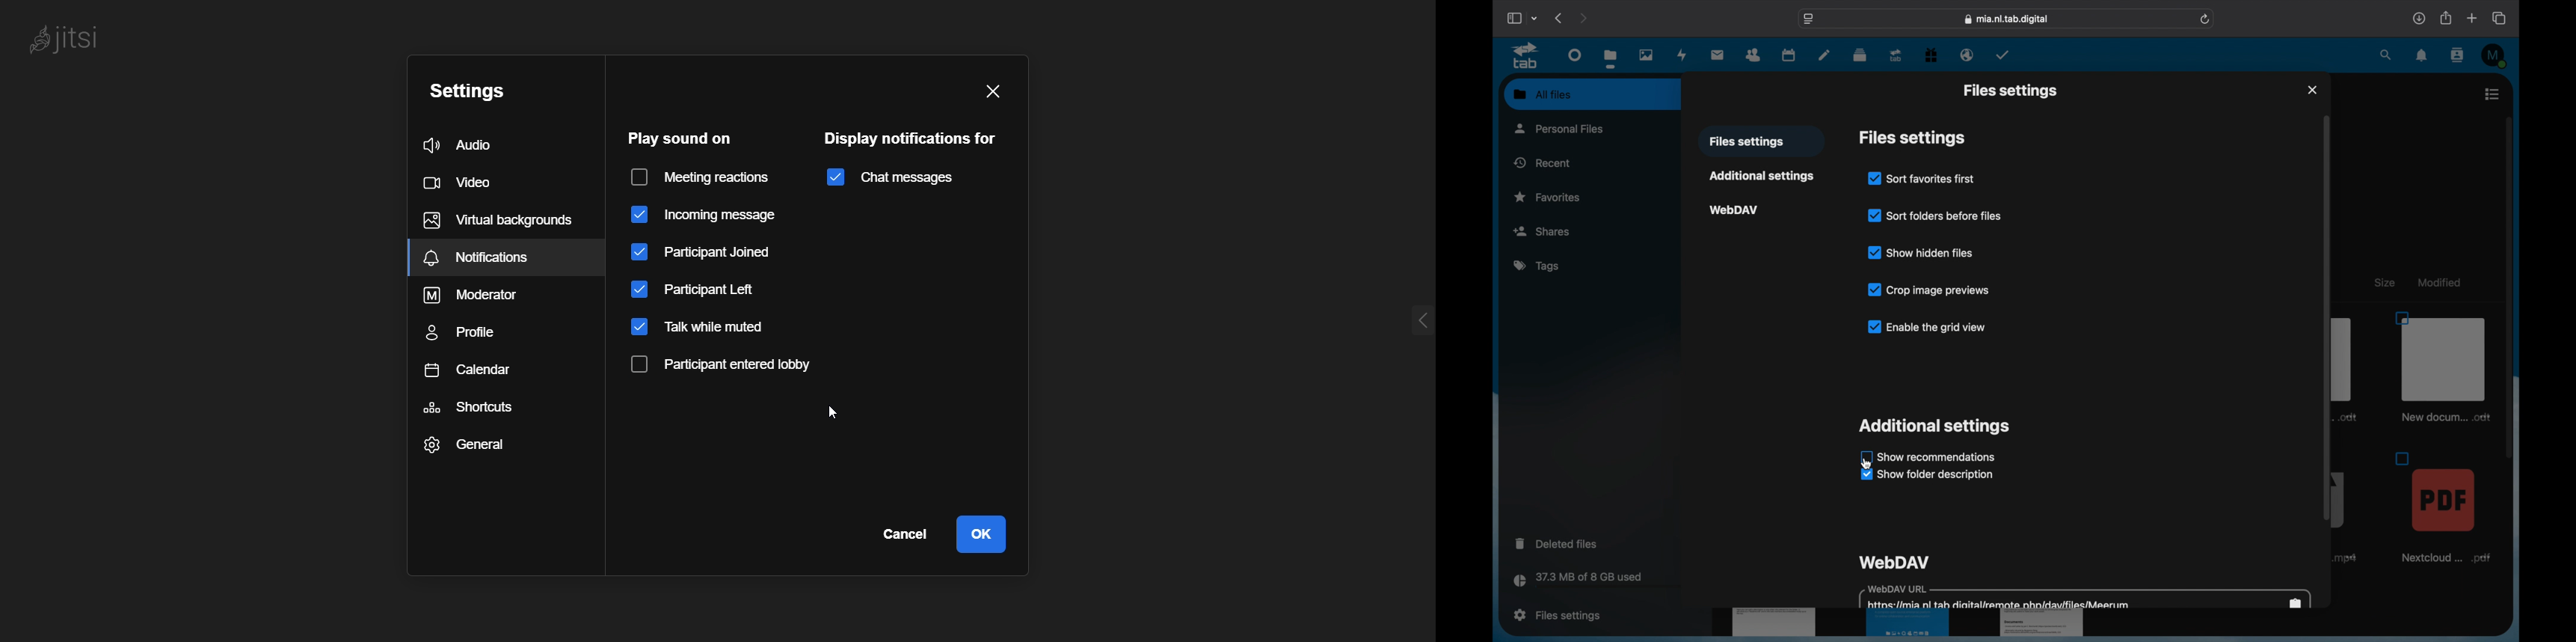  Describe the element at coordinates (505, 257) in the screenshot. I see `Notification` at that location.